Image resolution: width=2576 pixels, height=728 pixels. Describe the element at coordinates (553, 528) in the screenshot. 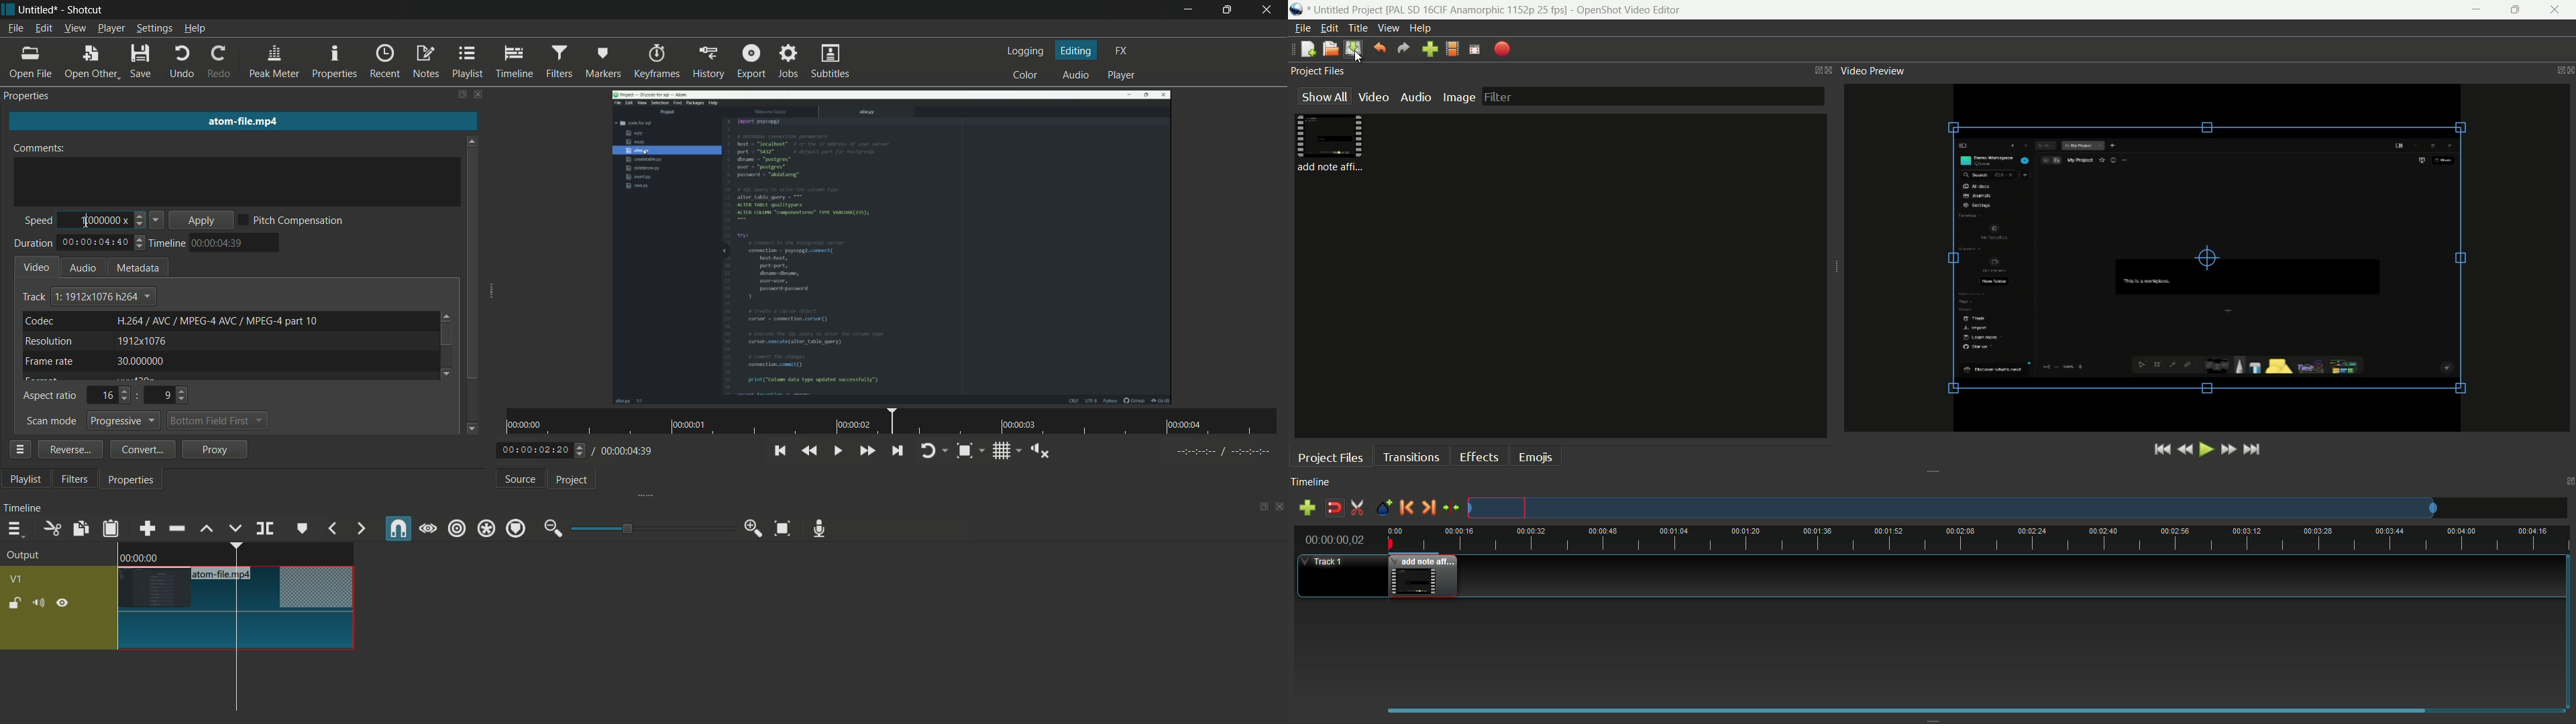

I see `zoom out` at that location.